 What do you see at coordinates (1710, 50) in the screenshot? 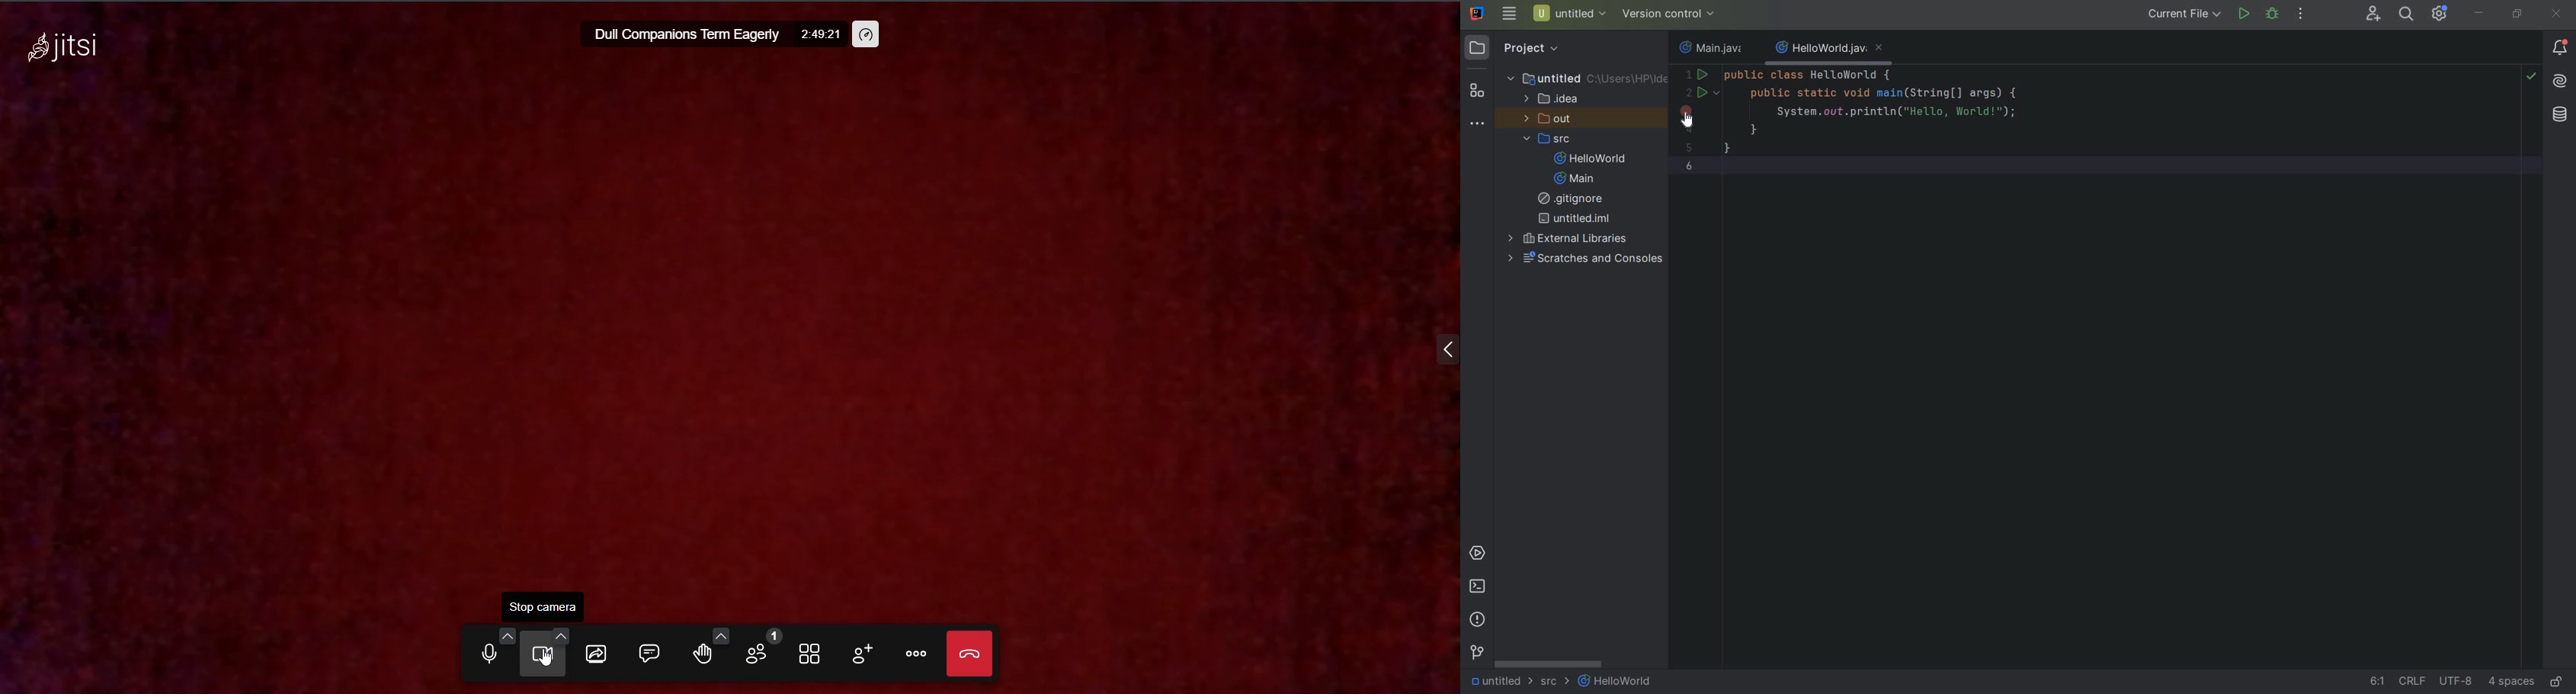
I see `filename` at bounding box center [1710, 50].